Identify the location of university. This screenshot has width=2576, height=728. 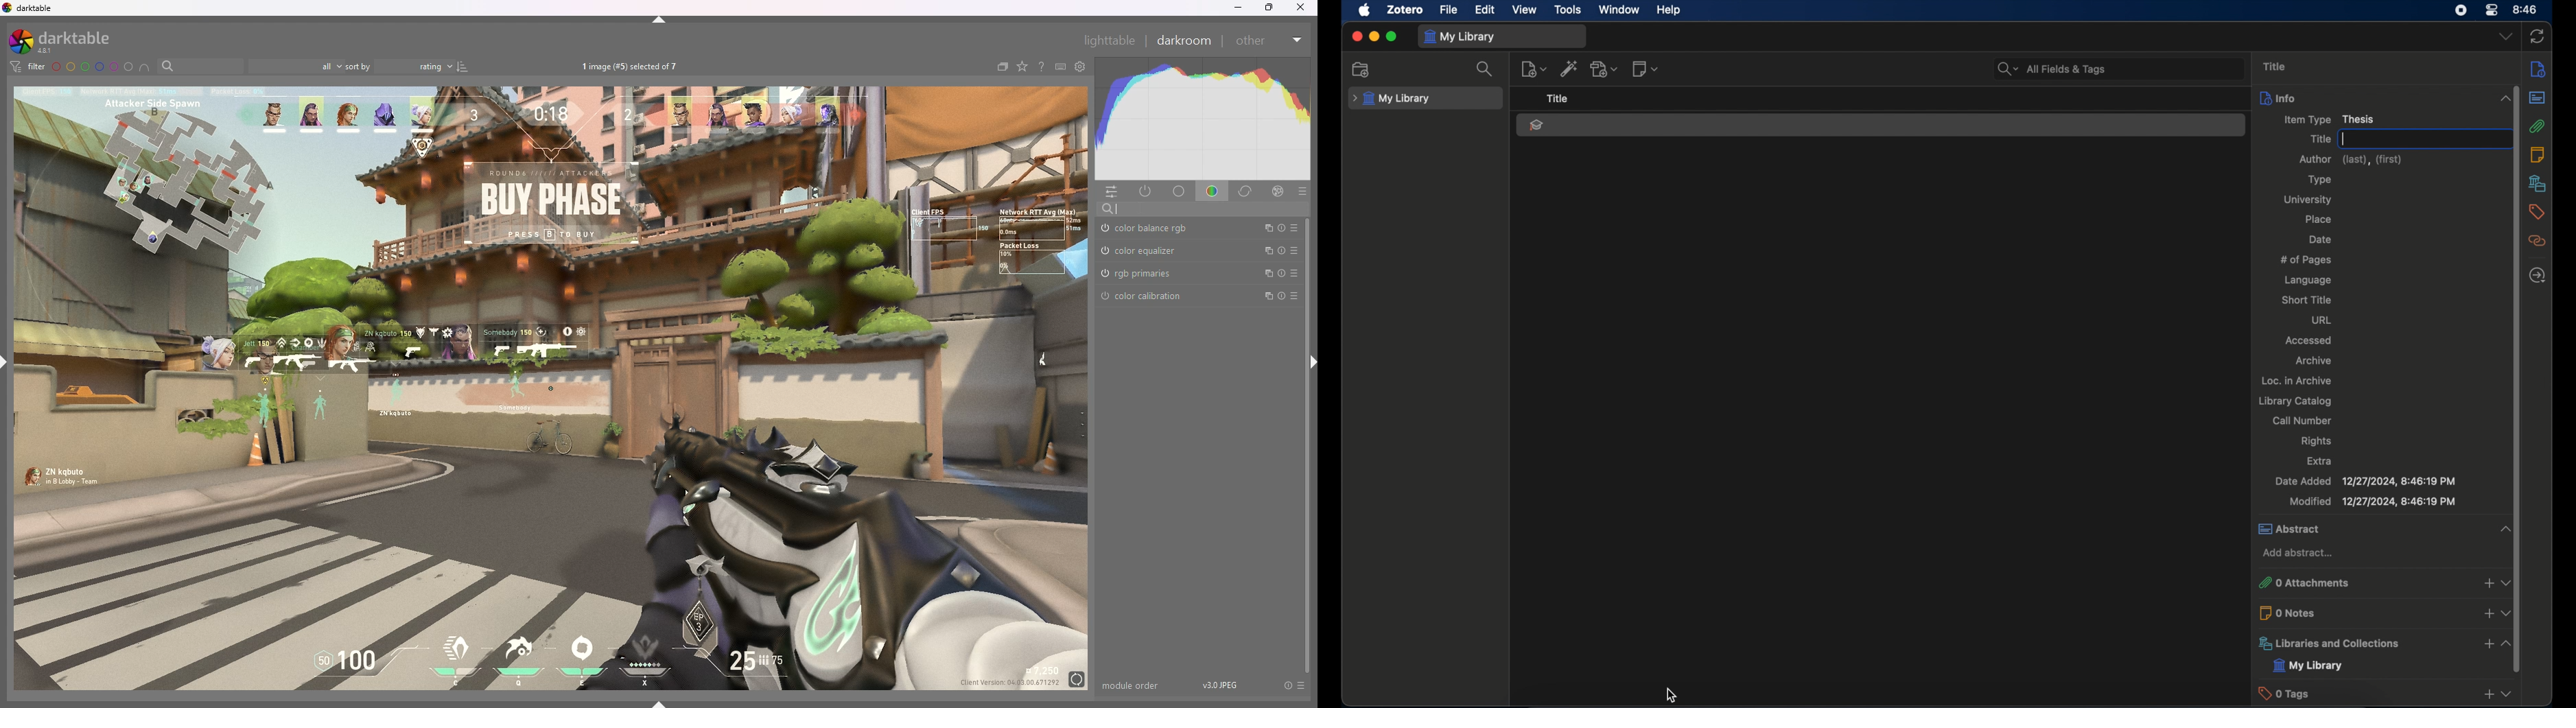
(2310, 200).